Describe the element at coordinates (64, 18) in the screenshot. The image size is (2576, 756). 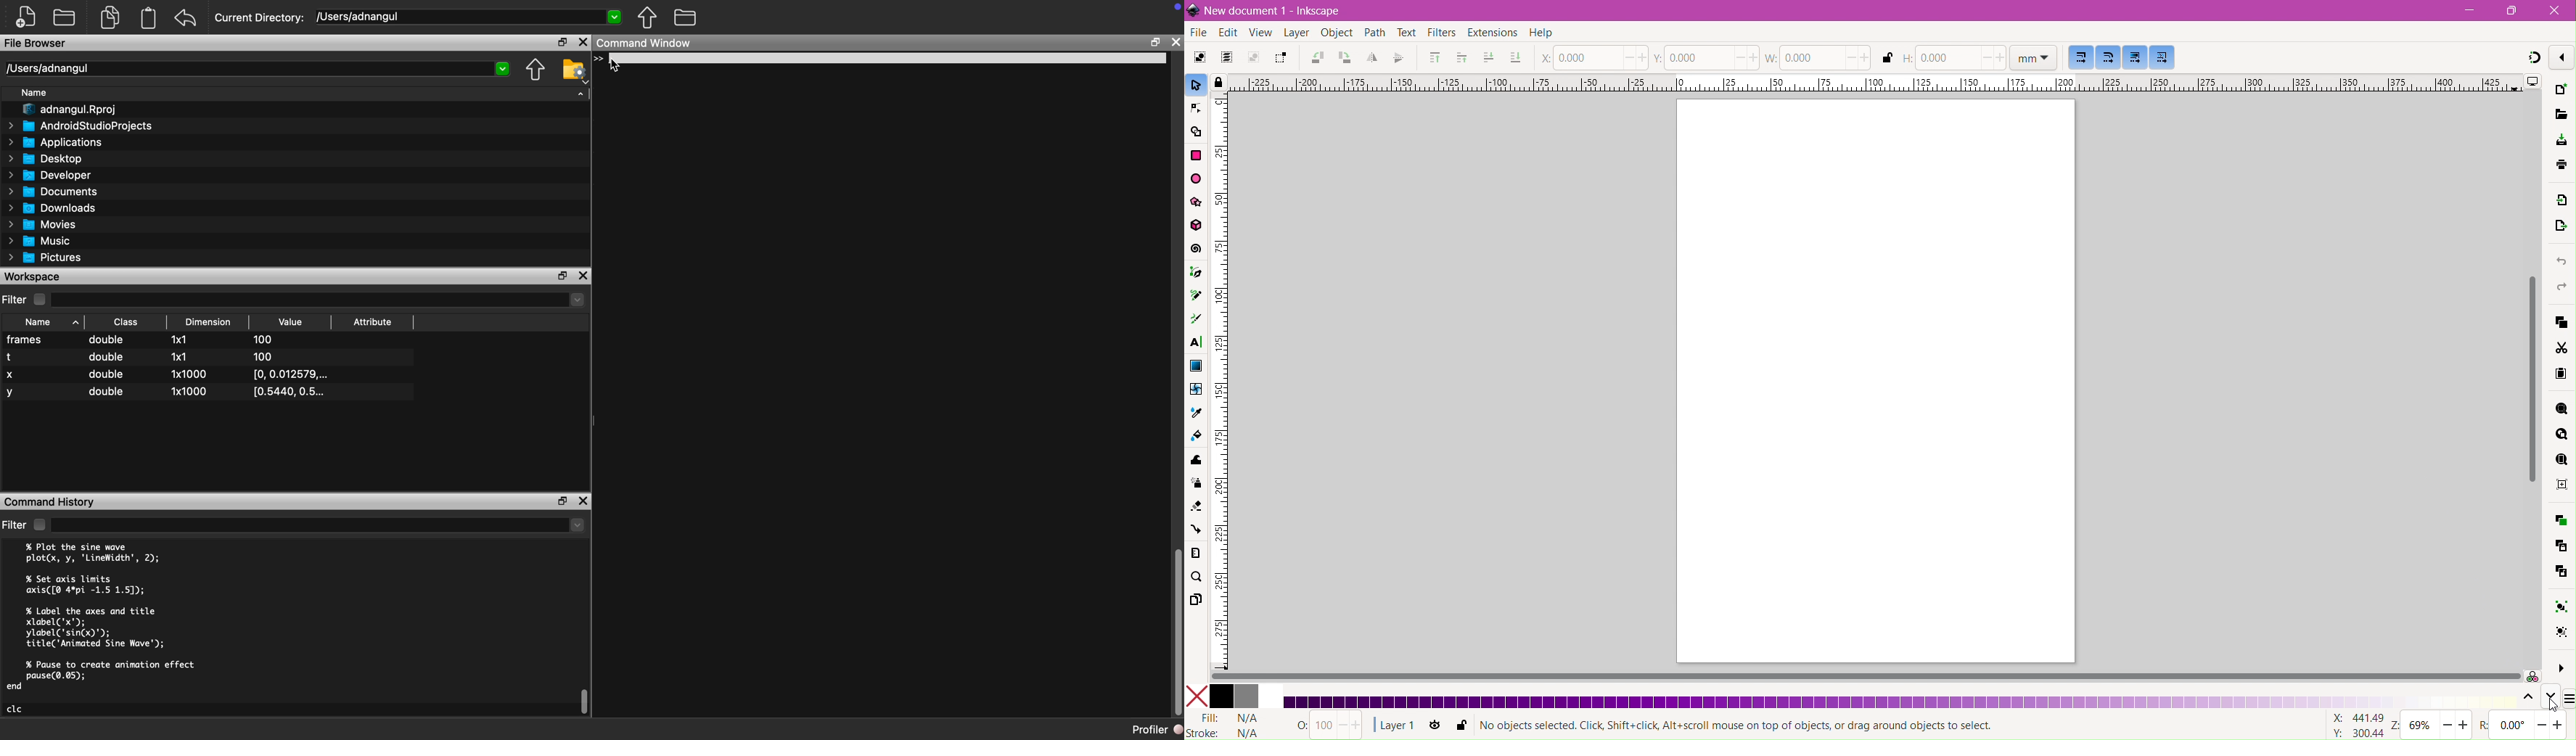
I see `Open Folder` at that location.